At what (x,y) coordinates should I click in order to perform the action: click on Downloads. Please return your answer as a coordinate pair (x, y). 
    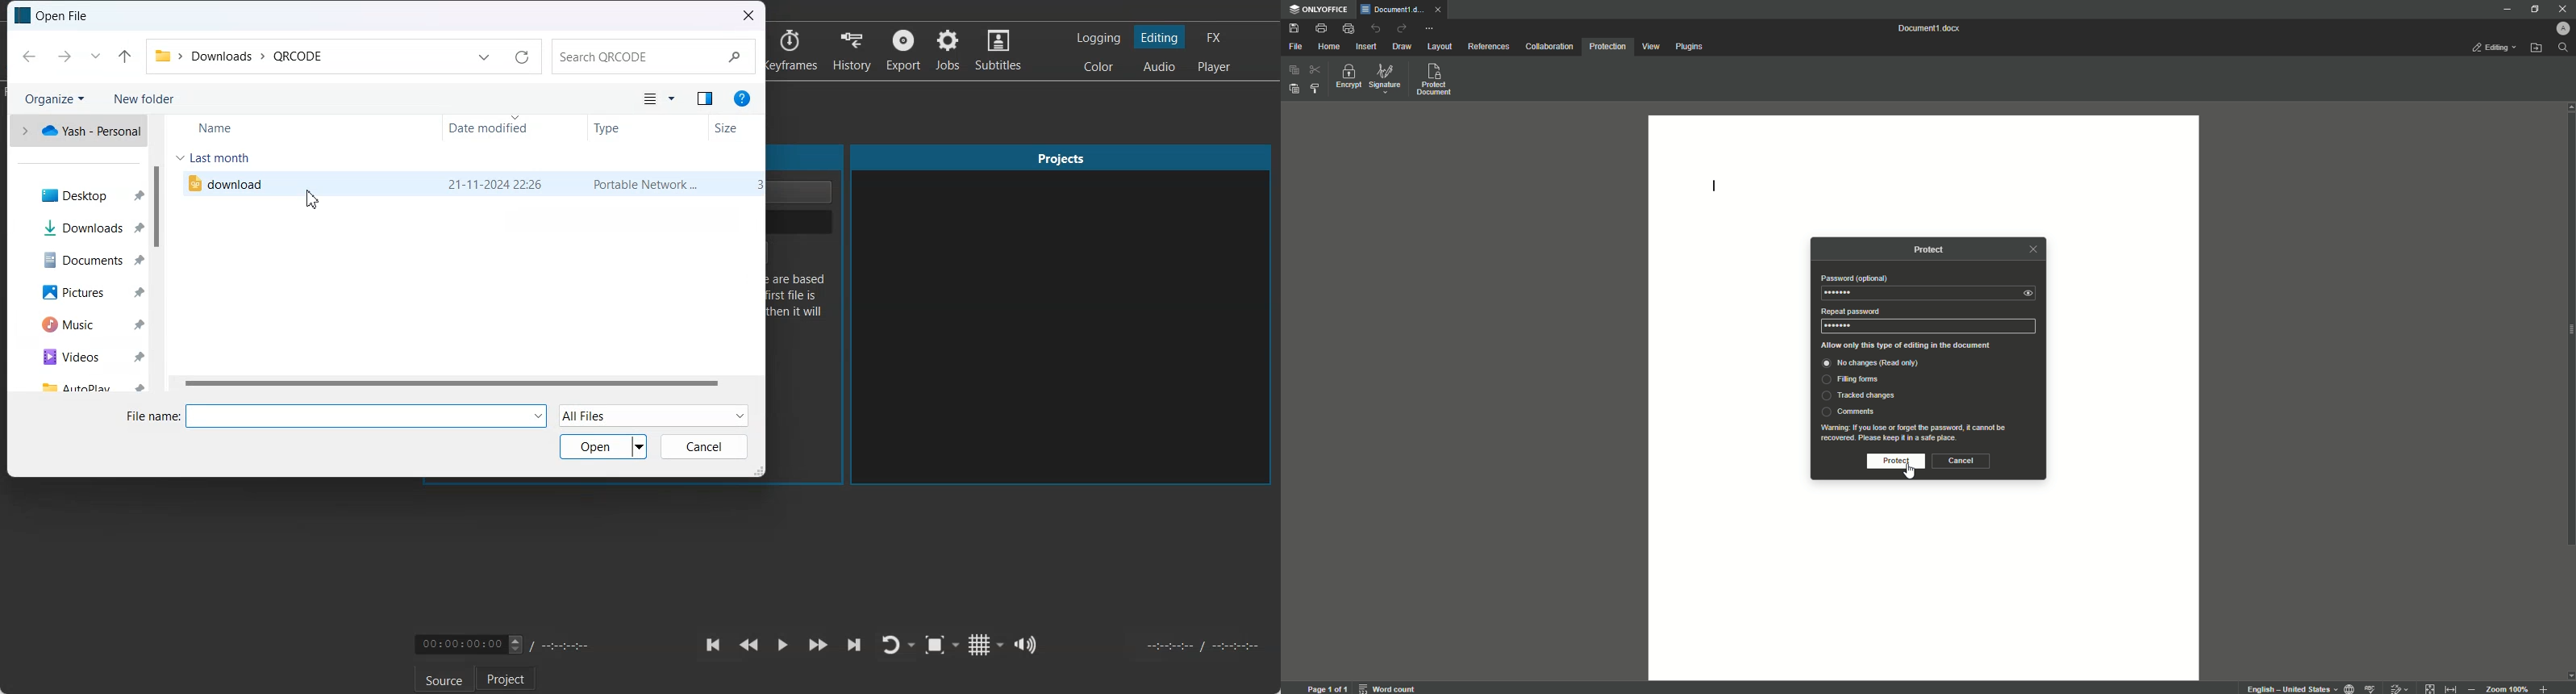
    Looking at the image, I should click on (77, 226).